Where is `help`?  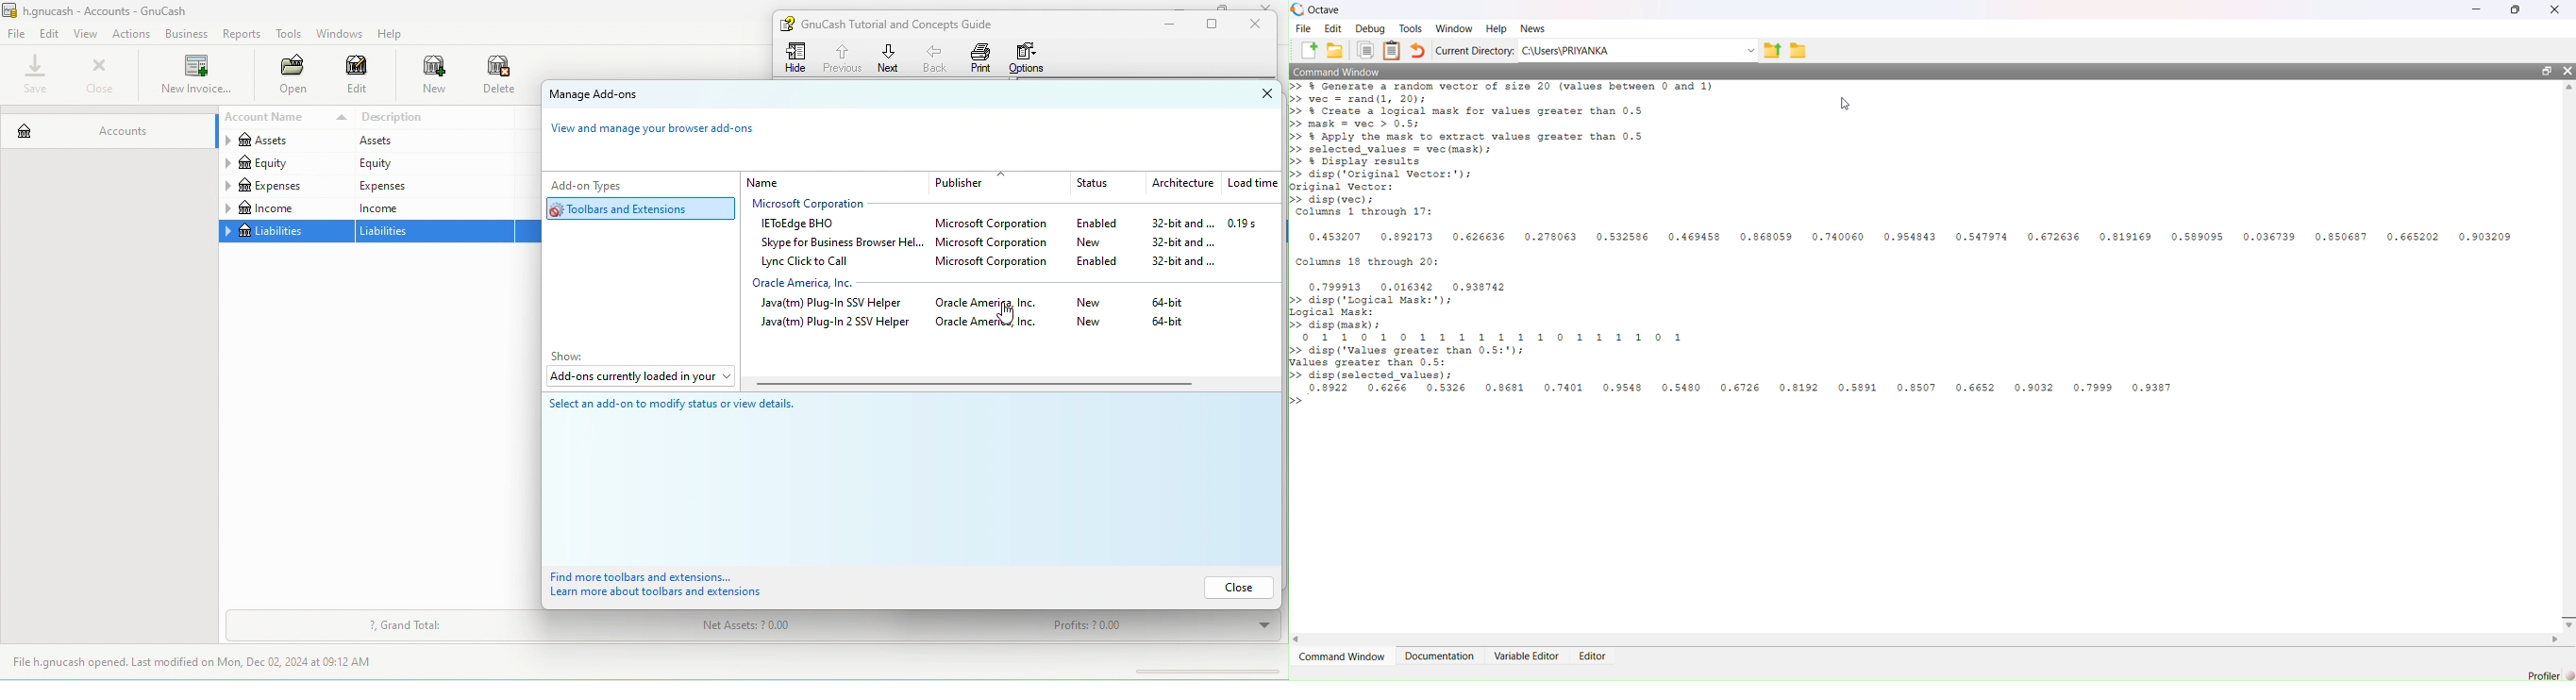
help is located at coordinates (394, 34).